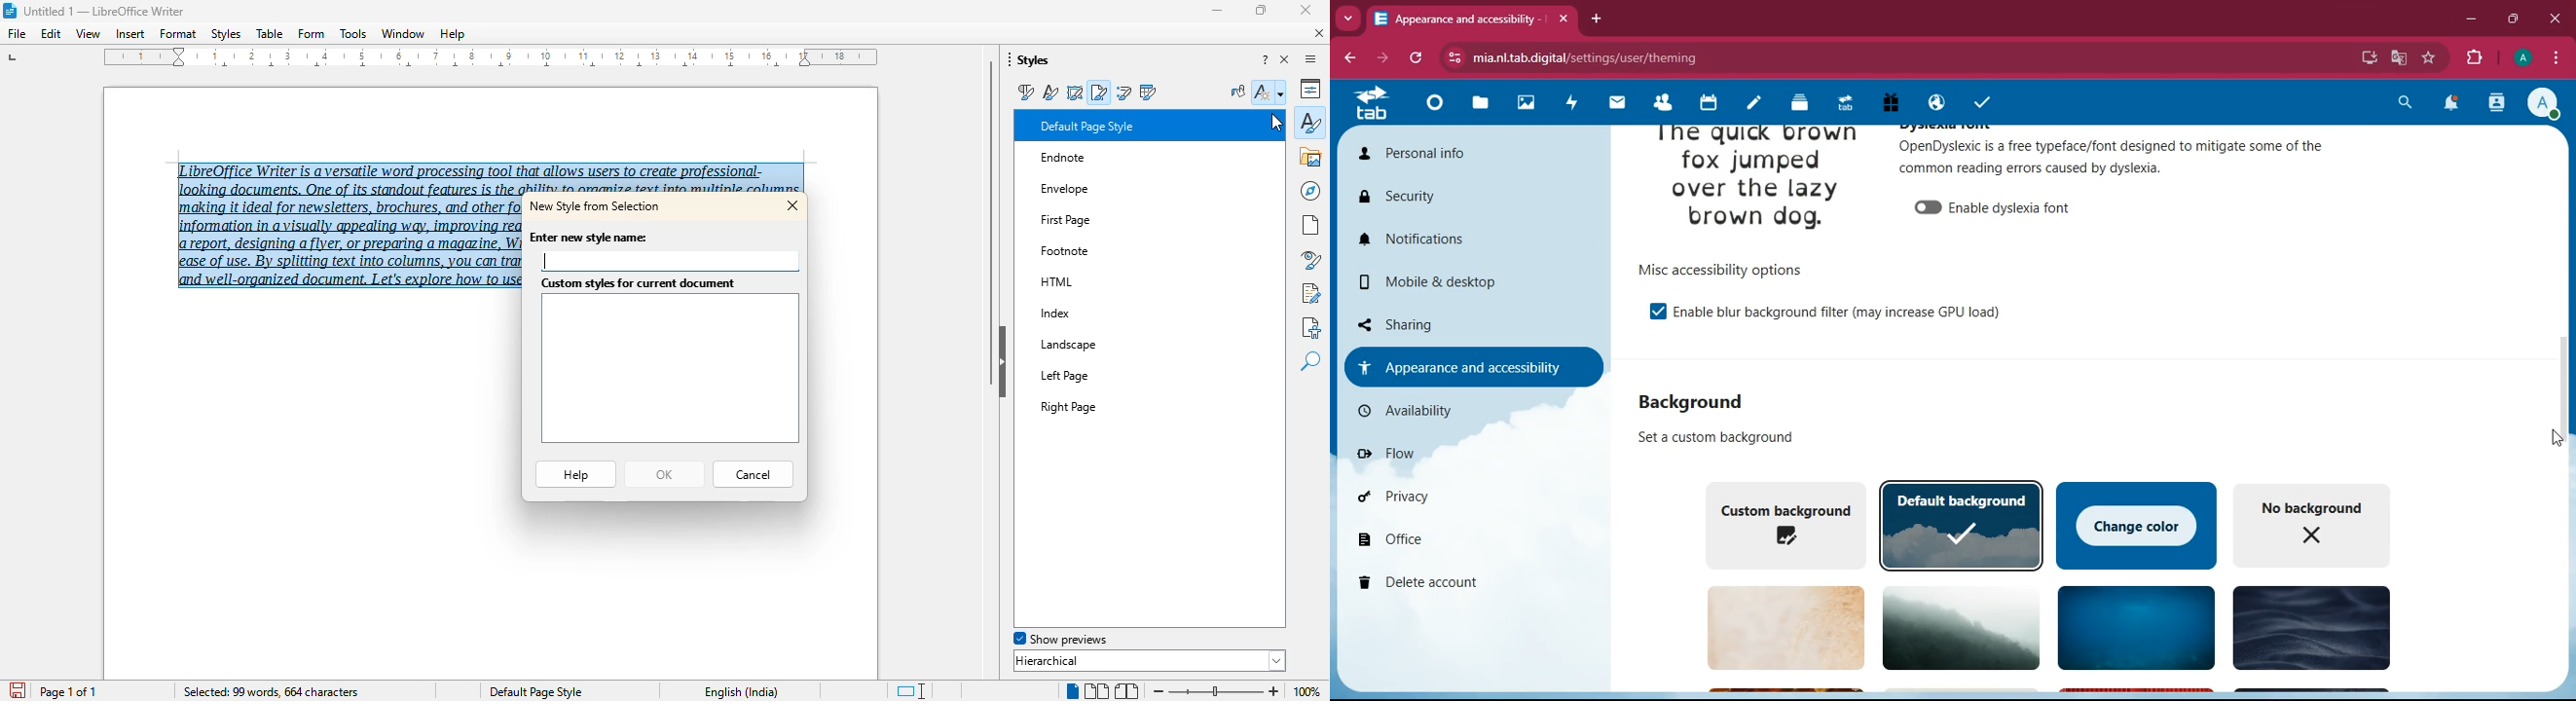 The height and width of the screenshot is (728, 2576). What do you see at coordinates (1075, 92) in the screenshot?
I see `frame styles` at bounding box center [1075, 92].